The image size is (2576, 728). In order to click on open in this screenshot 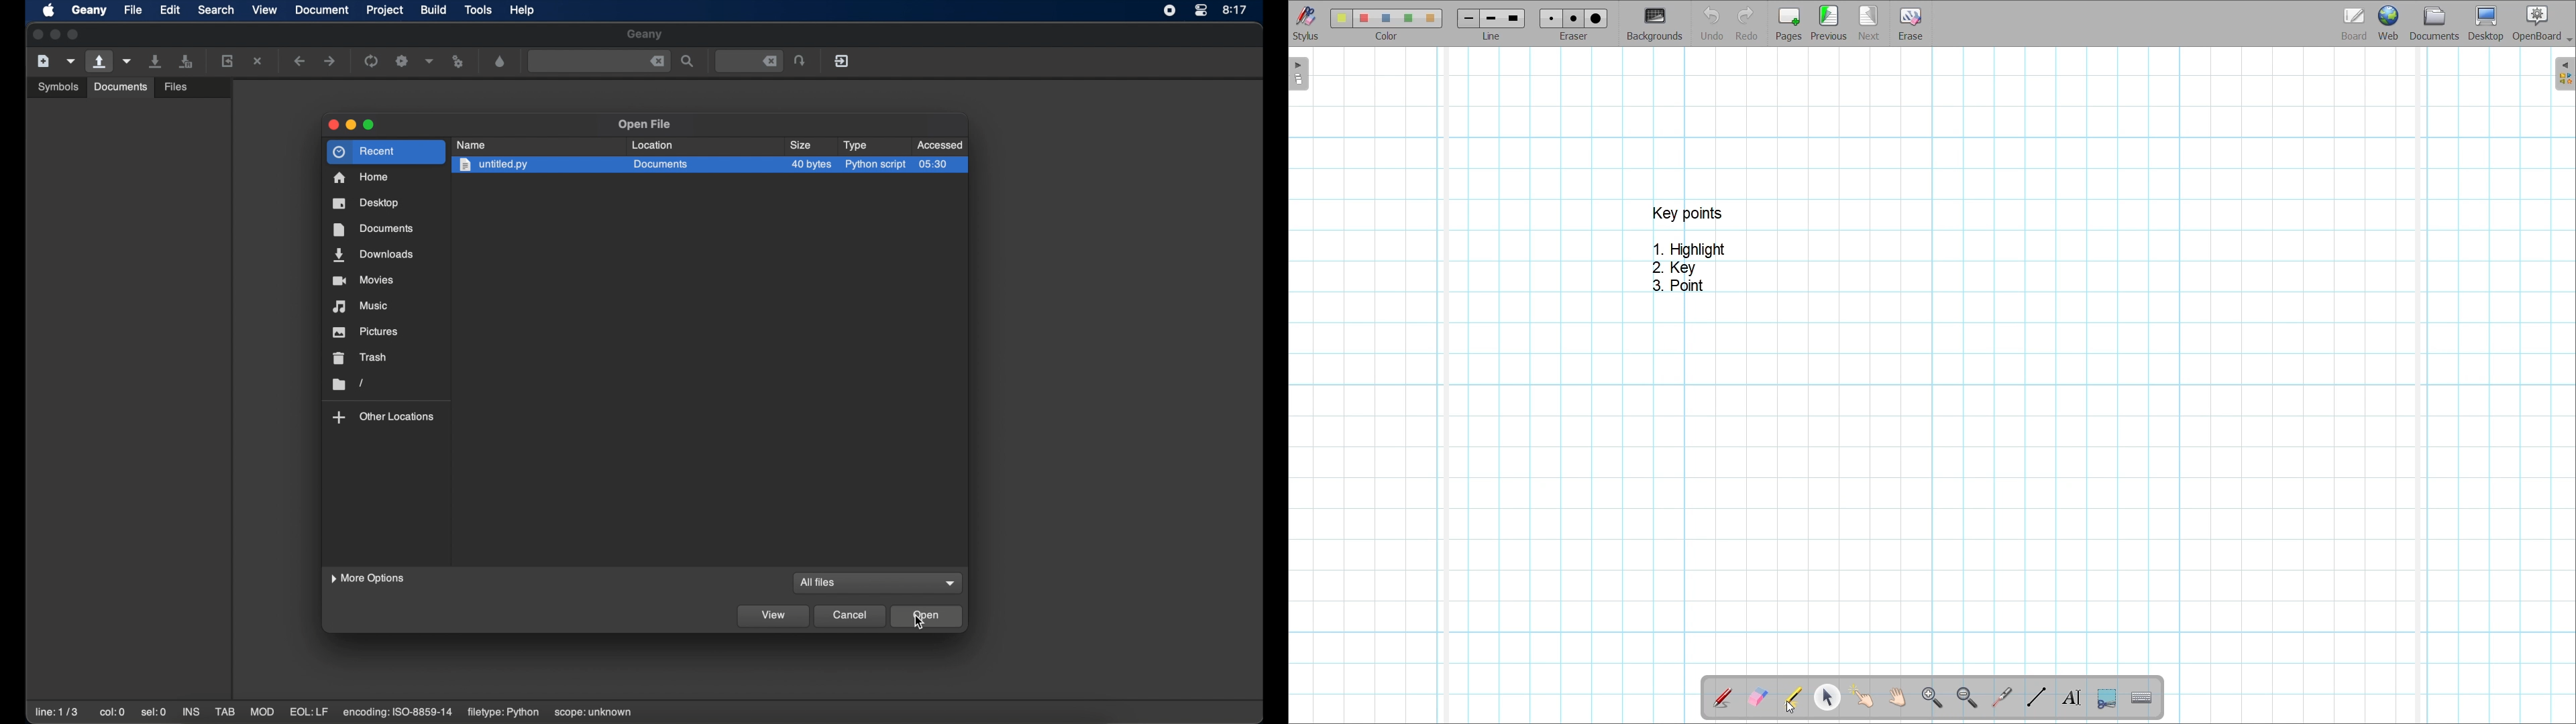, I will do `click(927, 615)`.